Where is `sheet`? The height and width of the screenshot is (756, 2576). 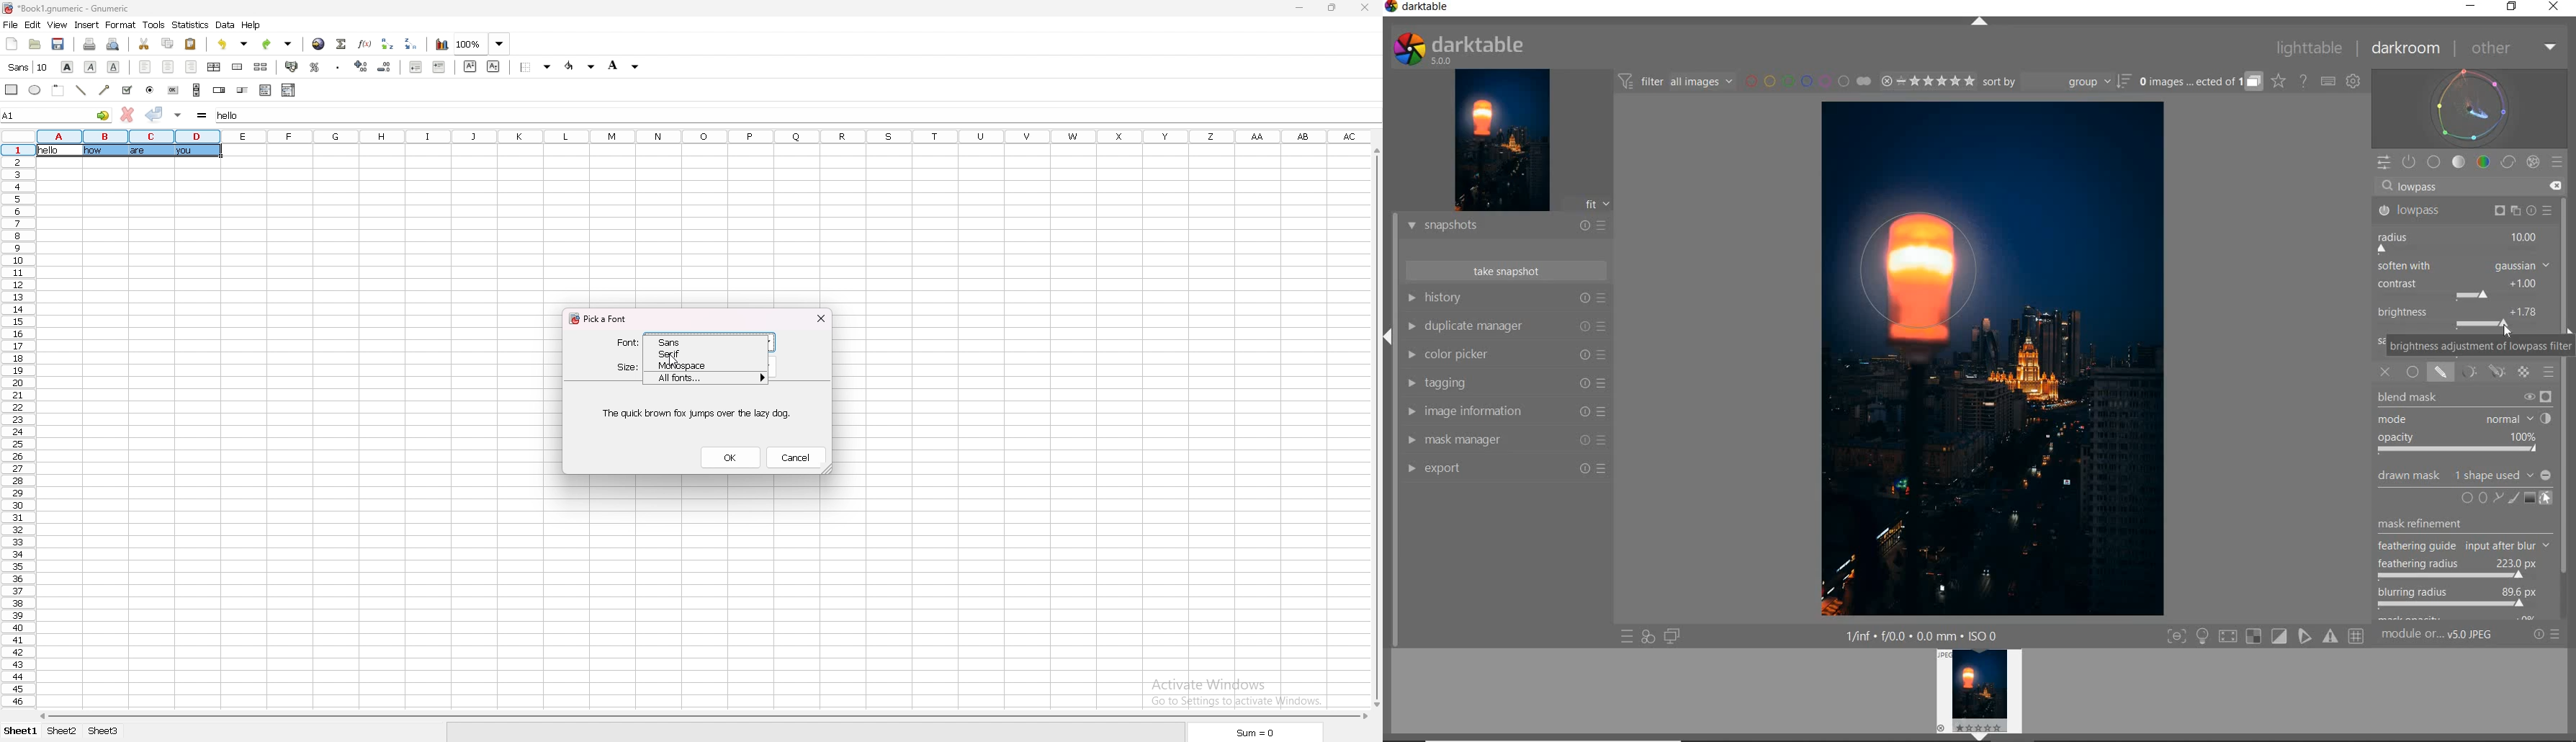
sheet is located at coordinates (105, 730).